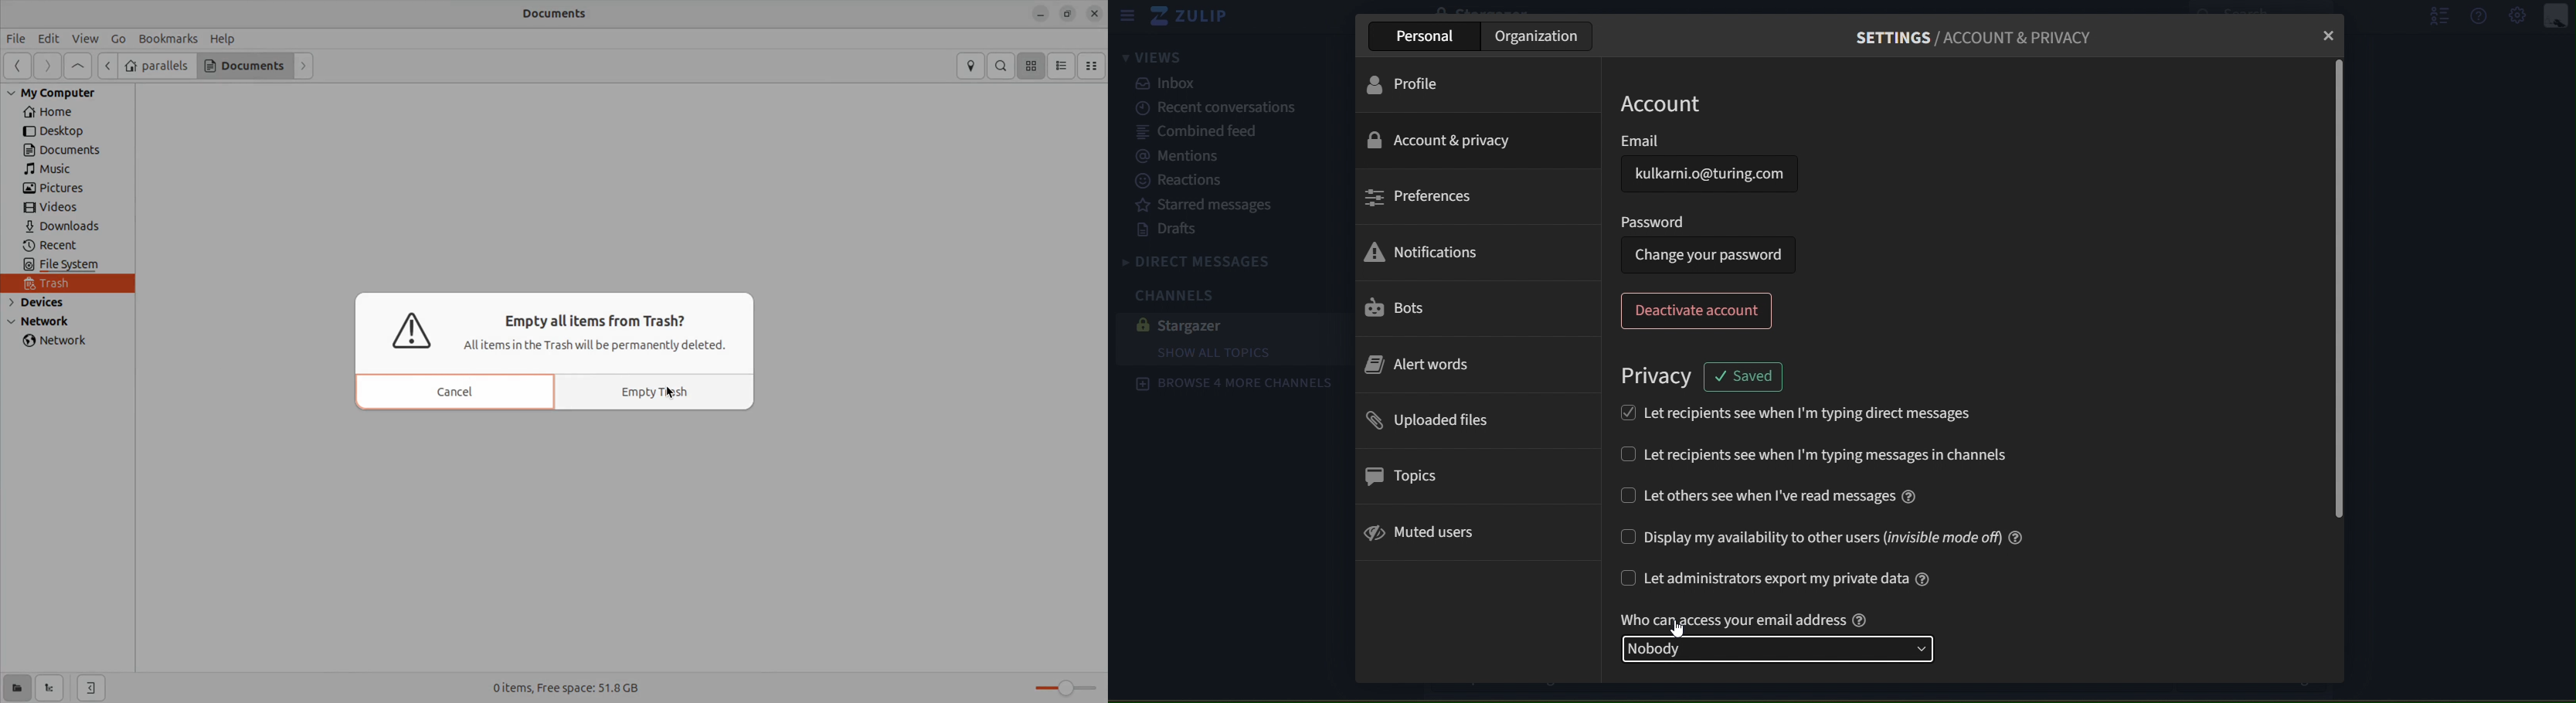 This screenshot has height=728, width=2576. Describe the element at coordinates (2480, 15) in the screenshot. I see `help` at that location.